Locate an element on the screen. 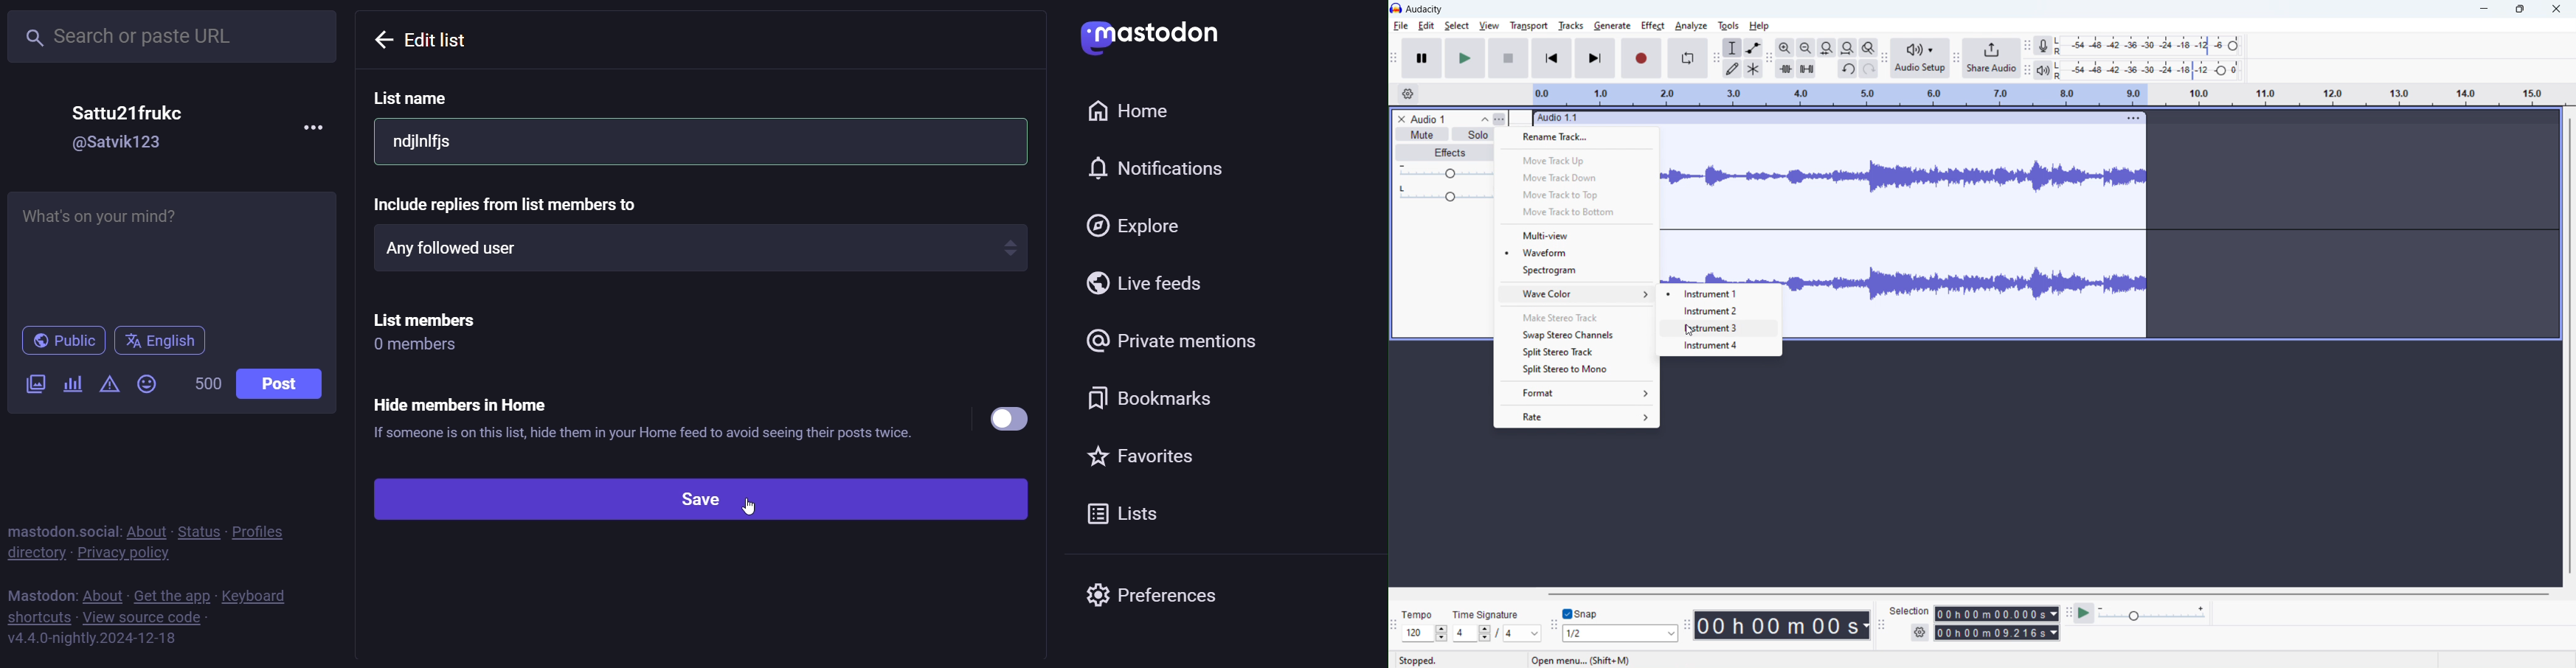 Image resolution: width=2576 pixels, height=672 pixels. mastodon is located at coordinates (1155, 35).